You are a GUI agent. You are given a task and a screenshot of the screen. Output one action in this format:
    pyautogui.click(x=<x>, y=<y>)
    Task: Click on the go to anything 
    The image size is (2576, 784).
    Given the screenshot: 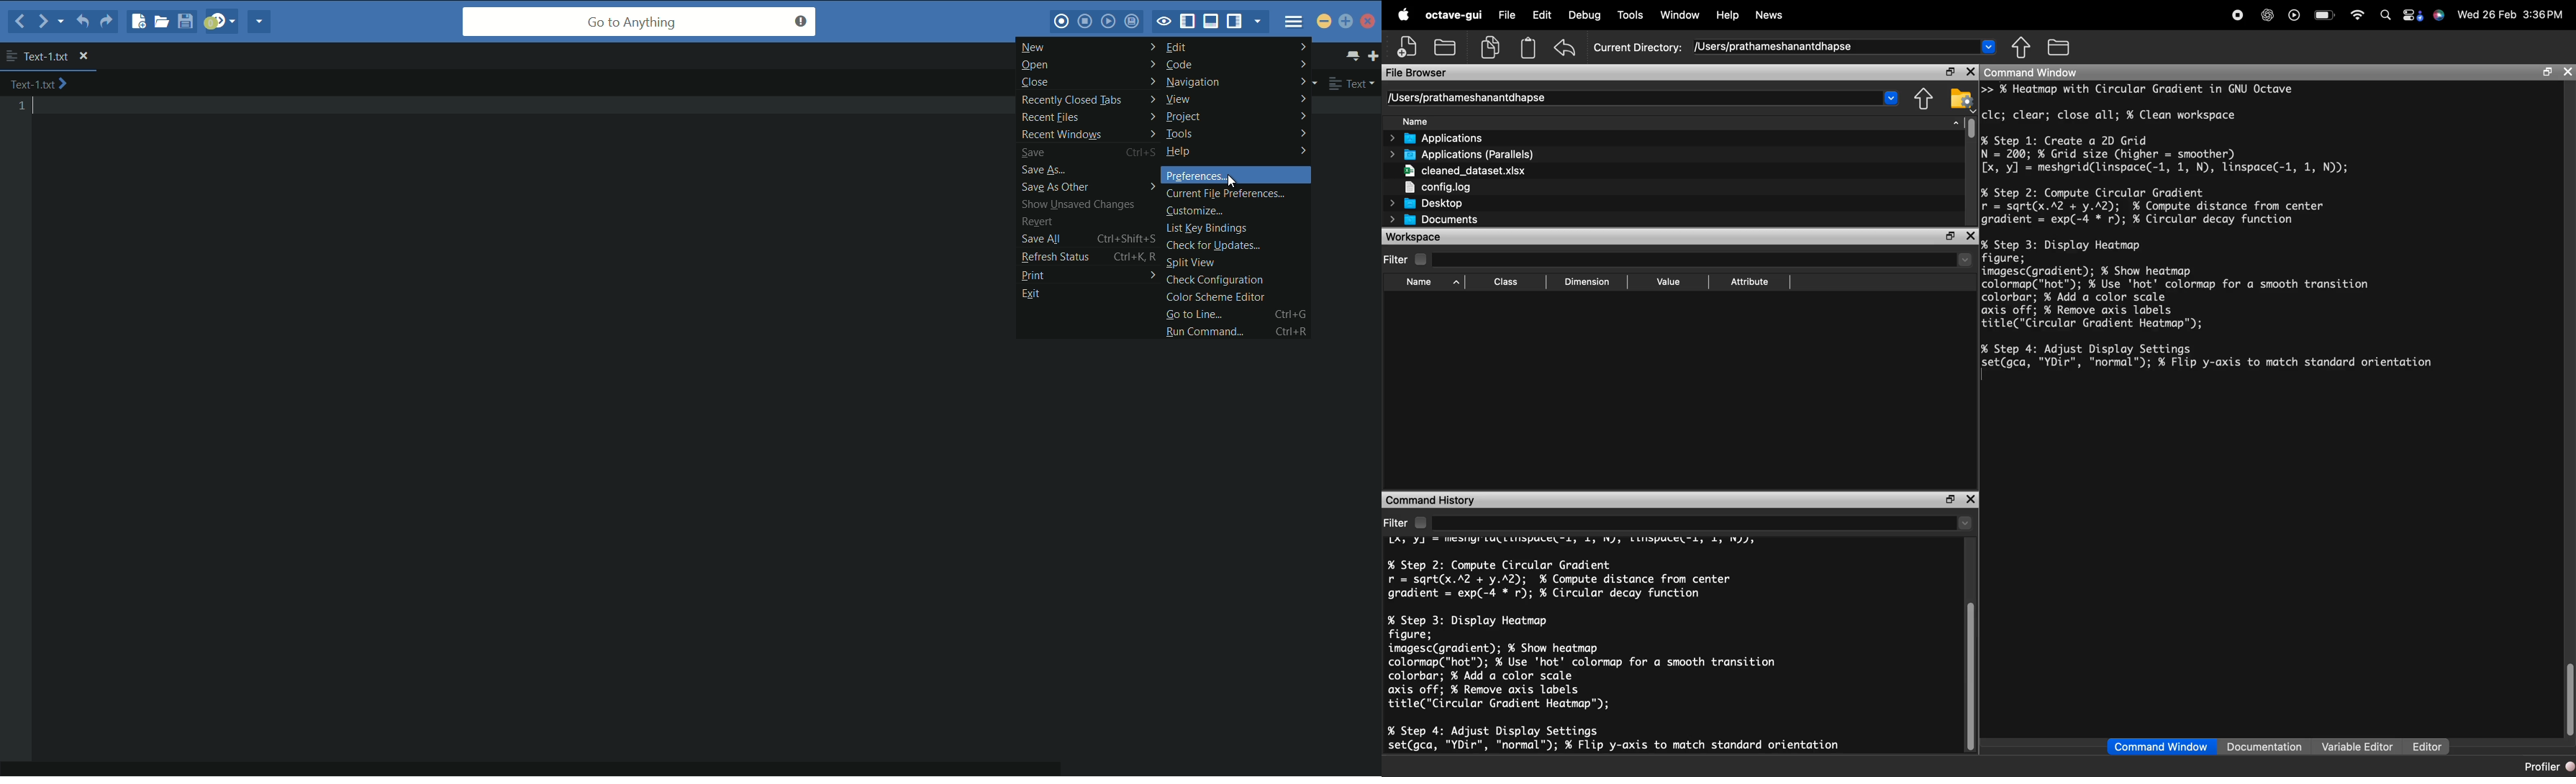 What is the action you would take?
    pyautogui.click(x=640, y=22)
    